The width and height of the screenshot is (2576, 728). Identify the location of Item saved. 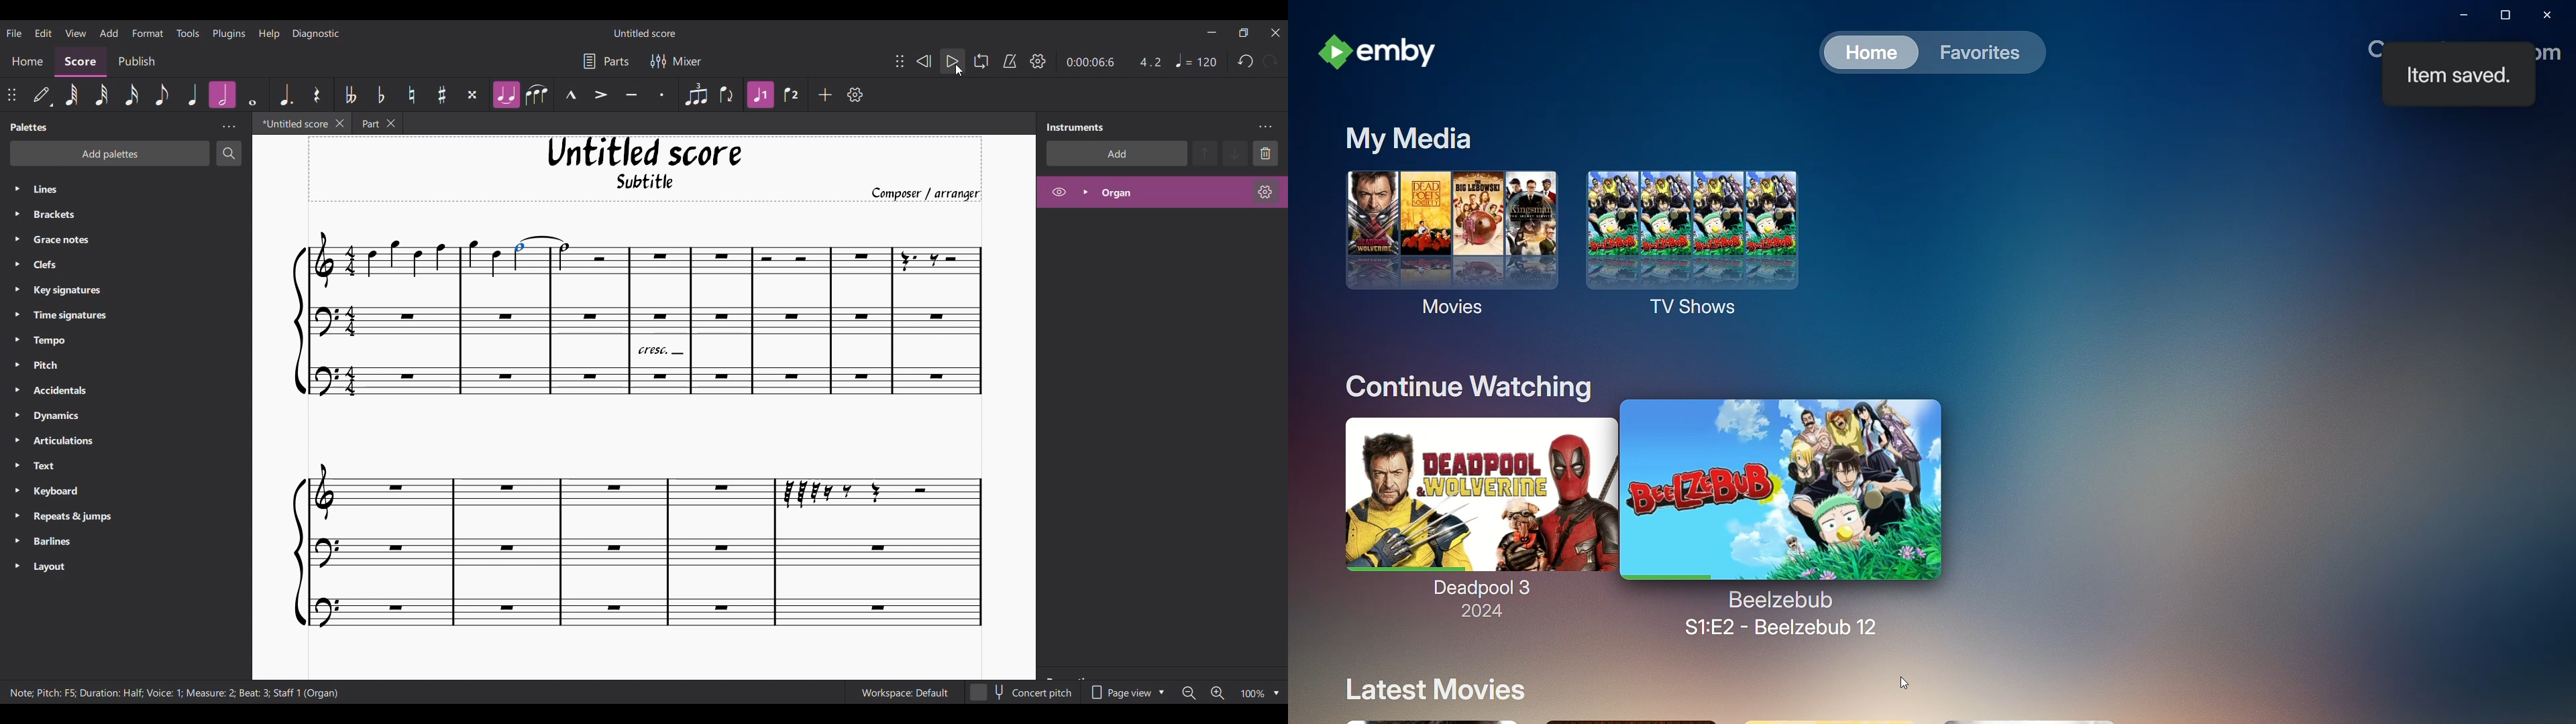
(2457, 76).